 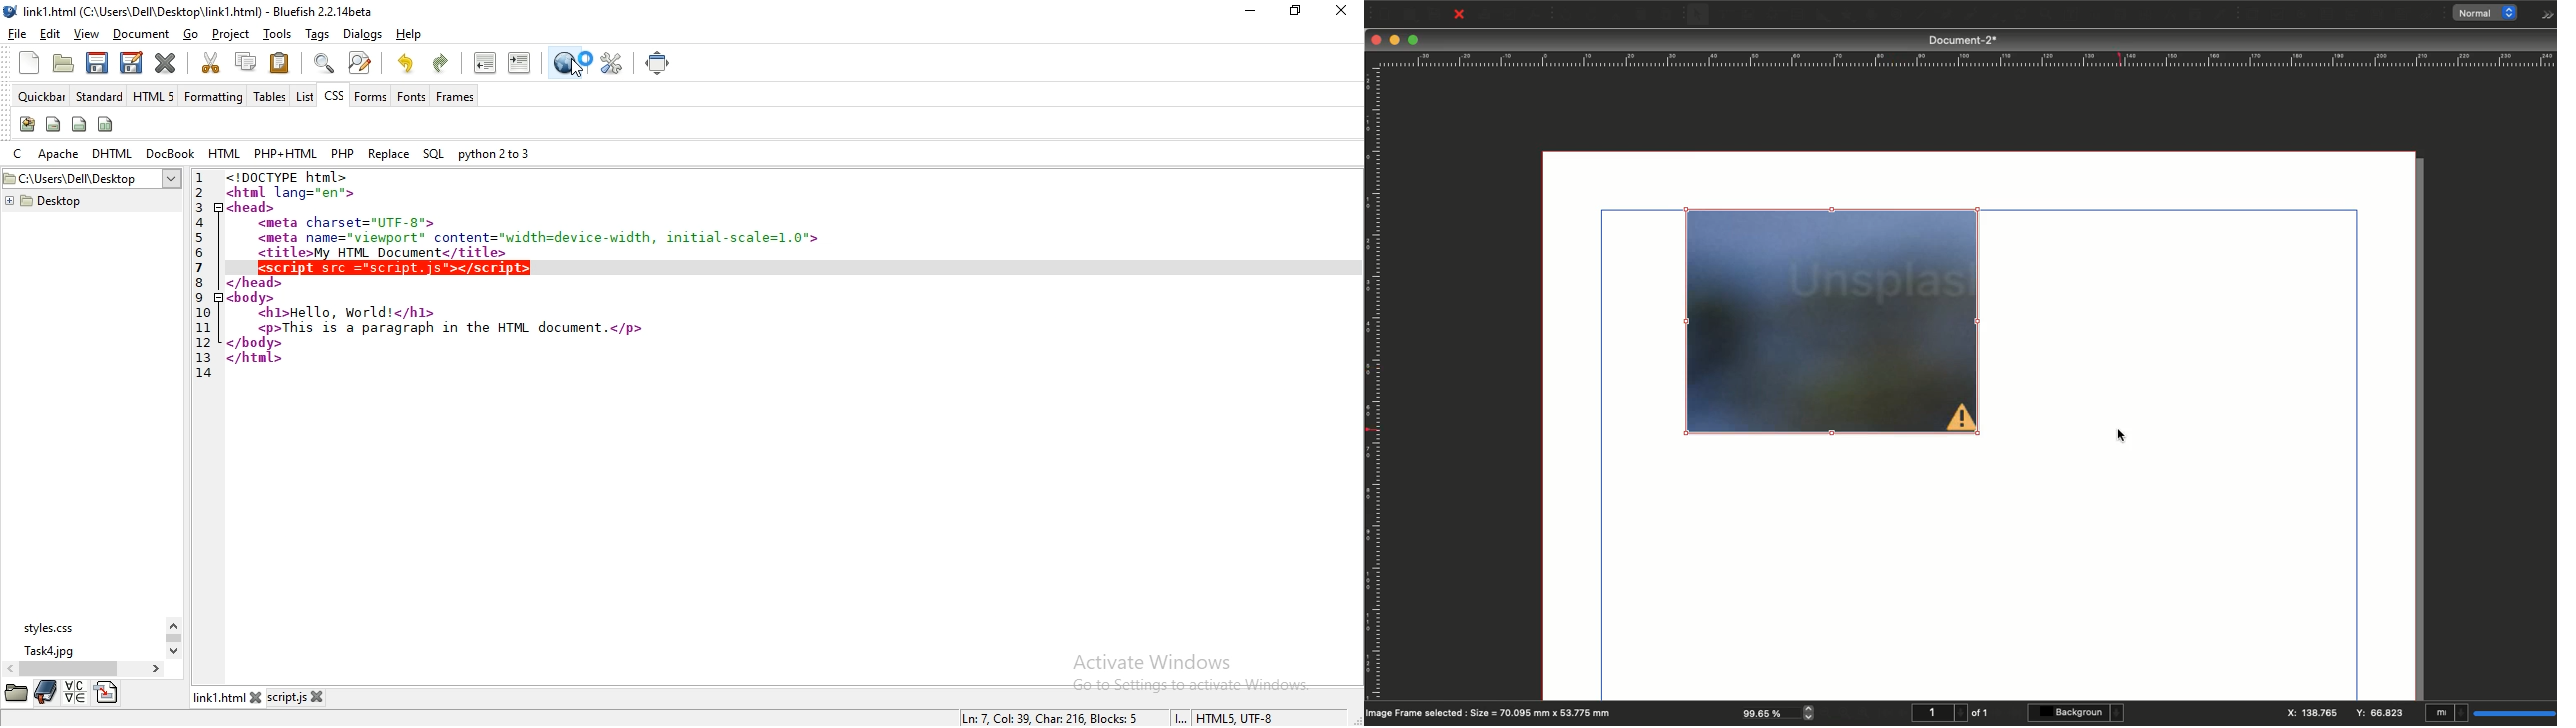 I want to click on Text frame, so click(x=1723, y=17).